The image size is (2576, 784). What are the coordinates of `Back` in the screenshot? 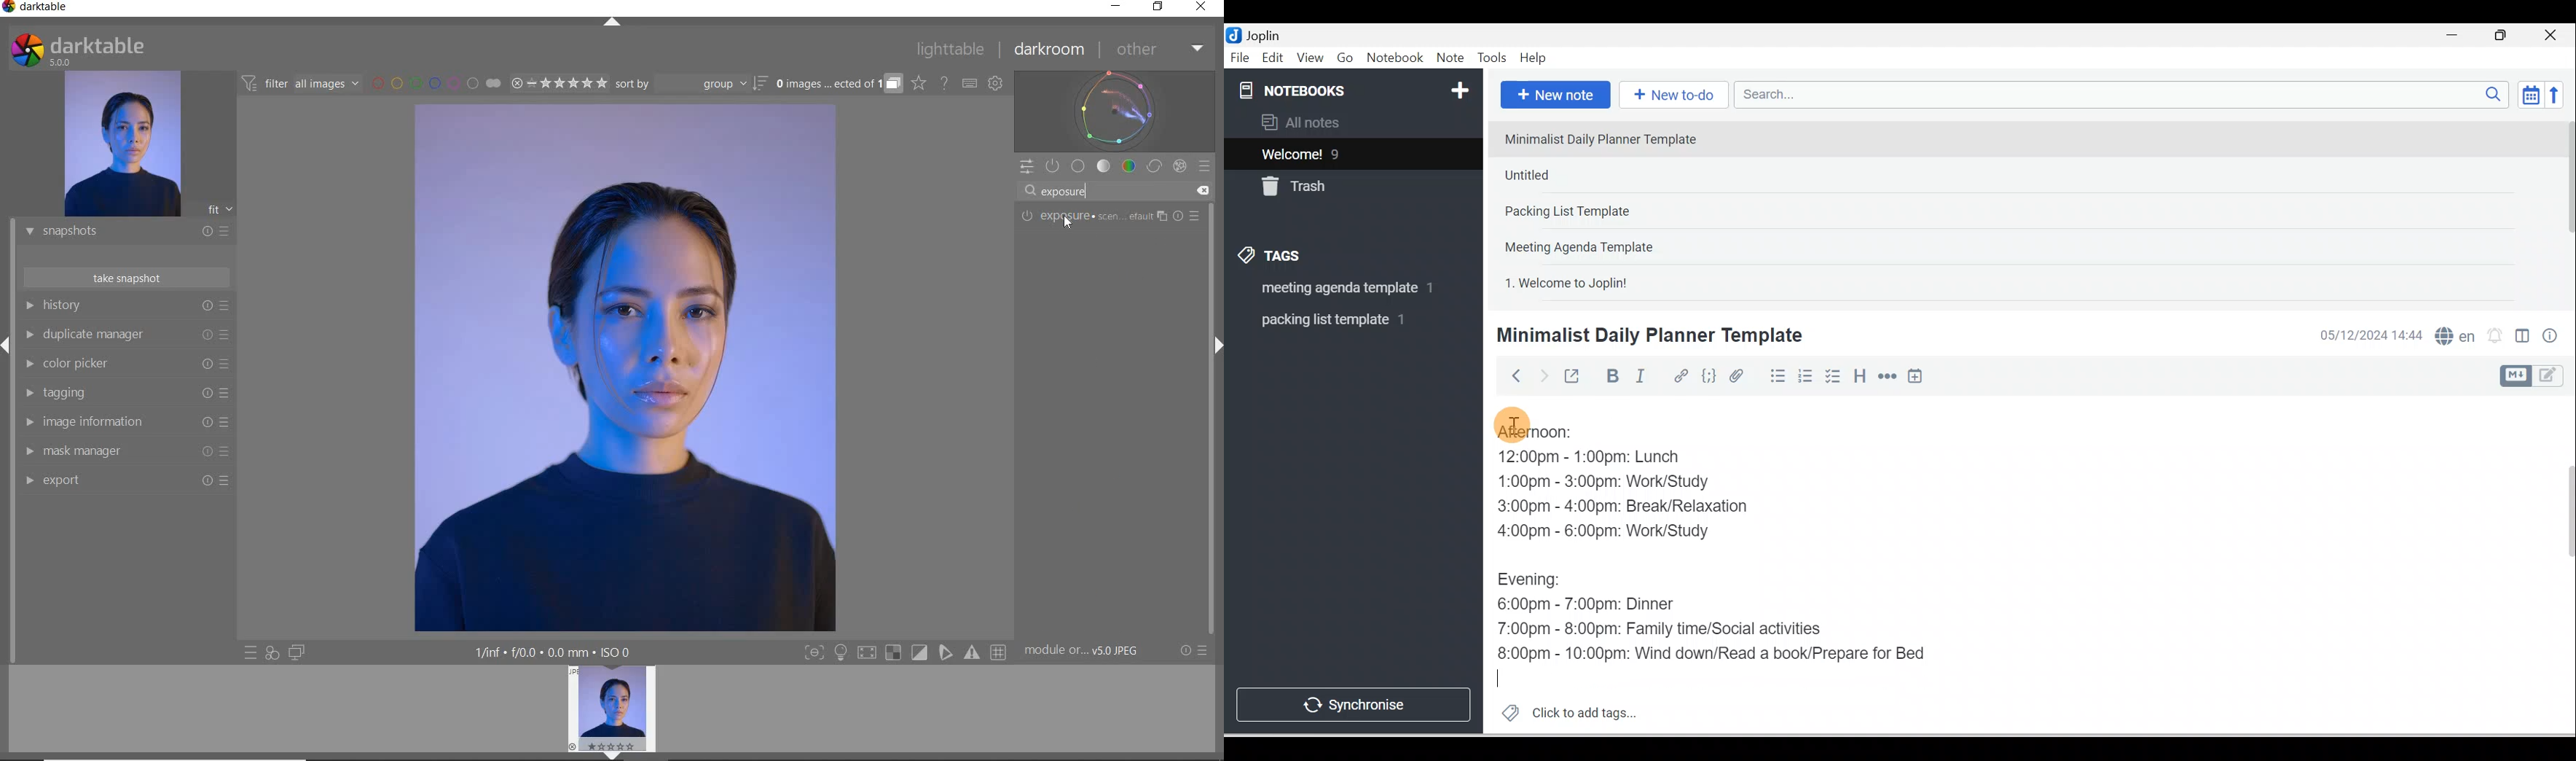 It's located at (1510, 376).